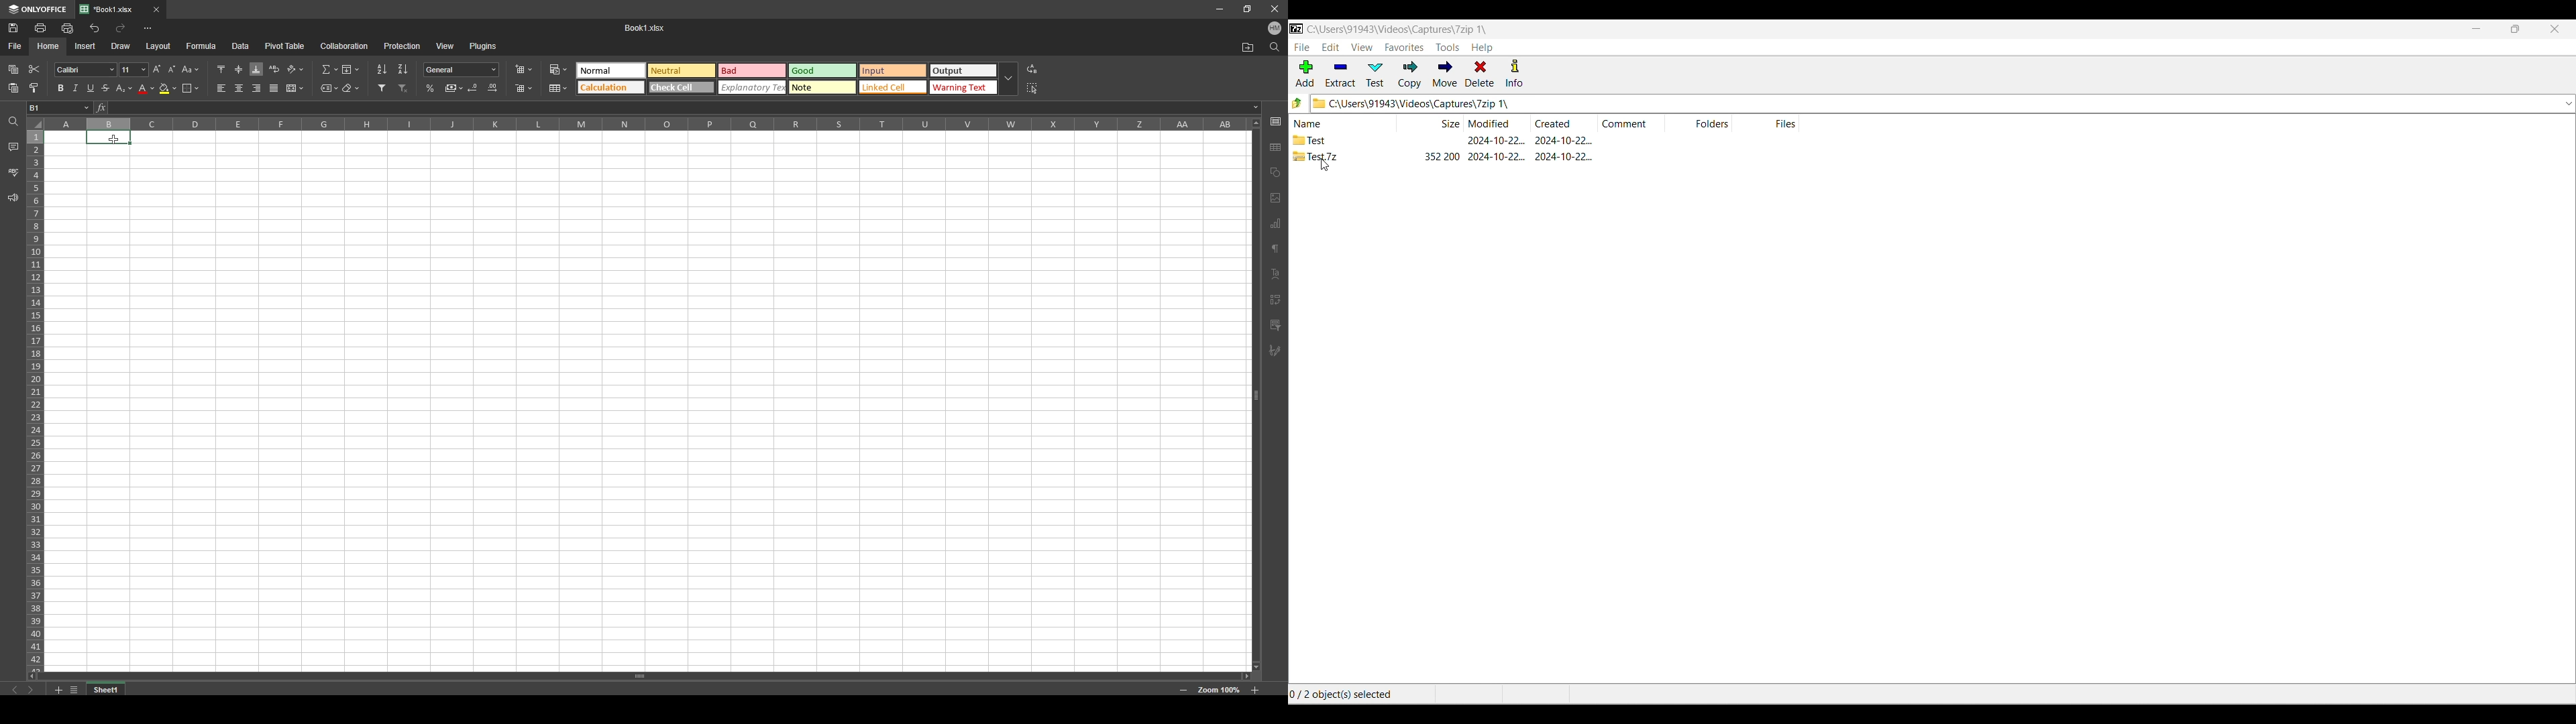 The width and height of the screenshot is (2576, 728). What do you see at coordinates (330, 69) in the screenshot?
I see `summation` at bounding box center [330, 69].